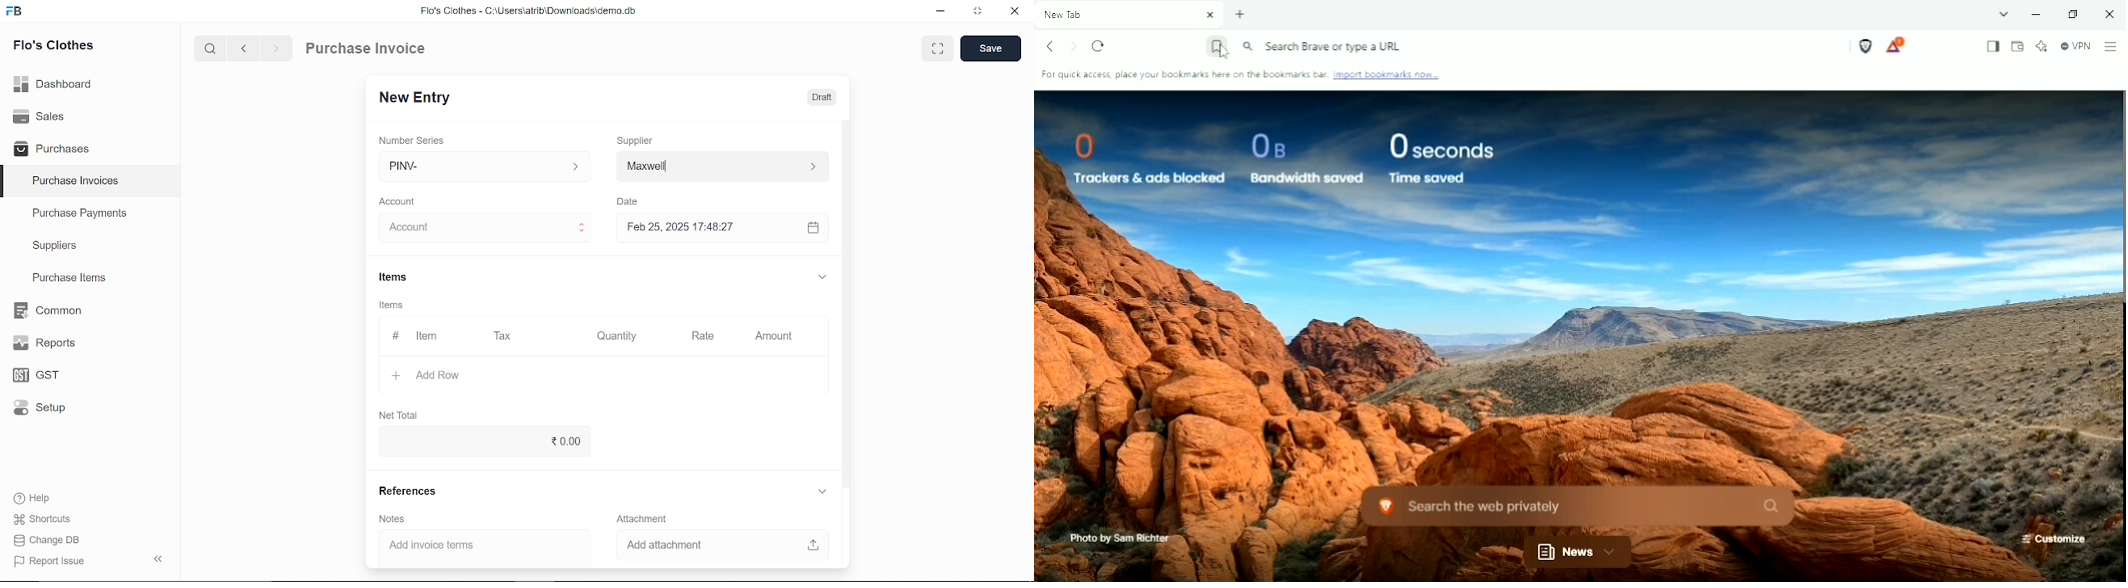 The height and width of the screenshot is (588, 2128). Describe the element at coordinates (773, 335) in the screenshot. I see `Amount` at that location.